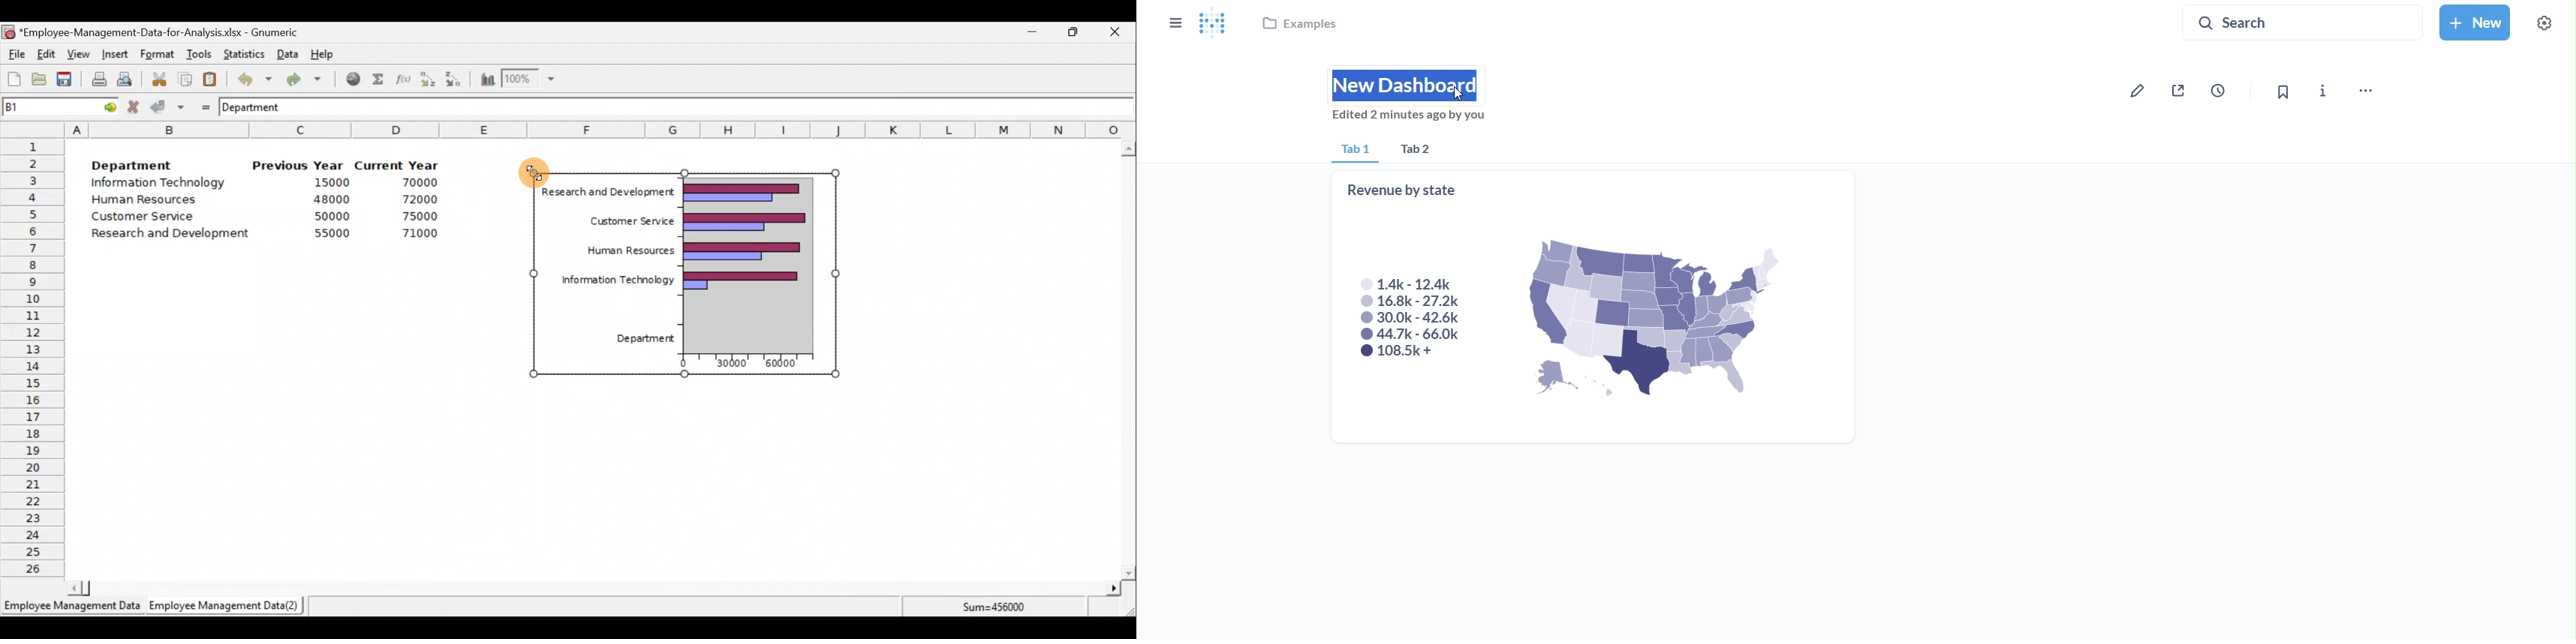 The image size is (2576, 644). I want to click on Cut the selection, so click(156, 78).